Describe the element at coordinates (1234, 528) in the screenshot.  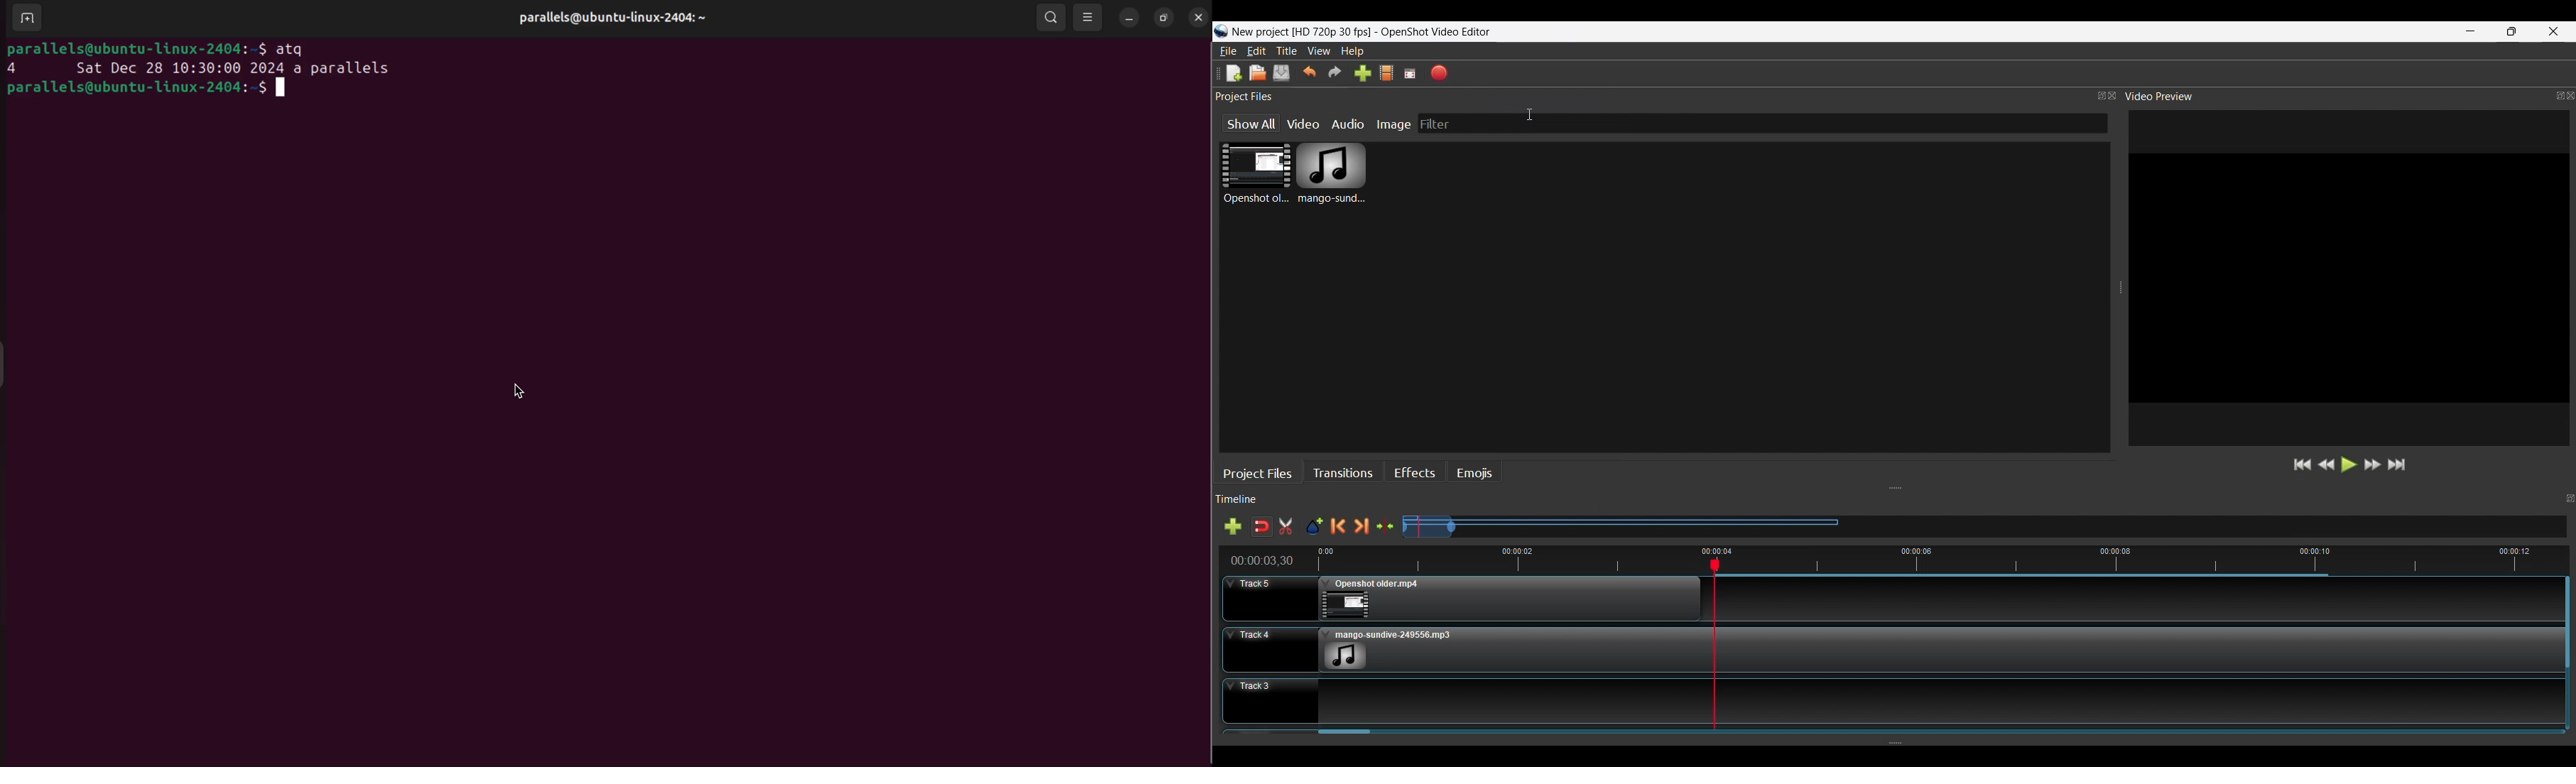
I see `Add Track` at that location.